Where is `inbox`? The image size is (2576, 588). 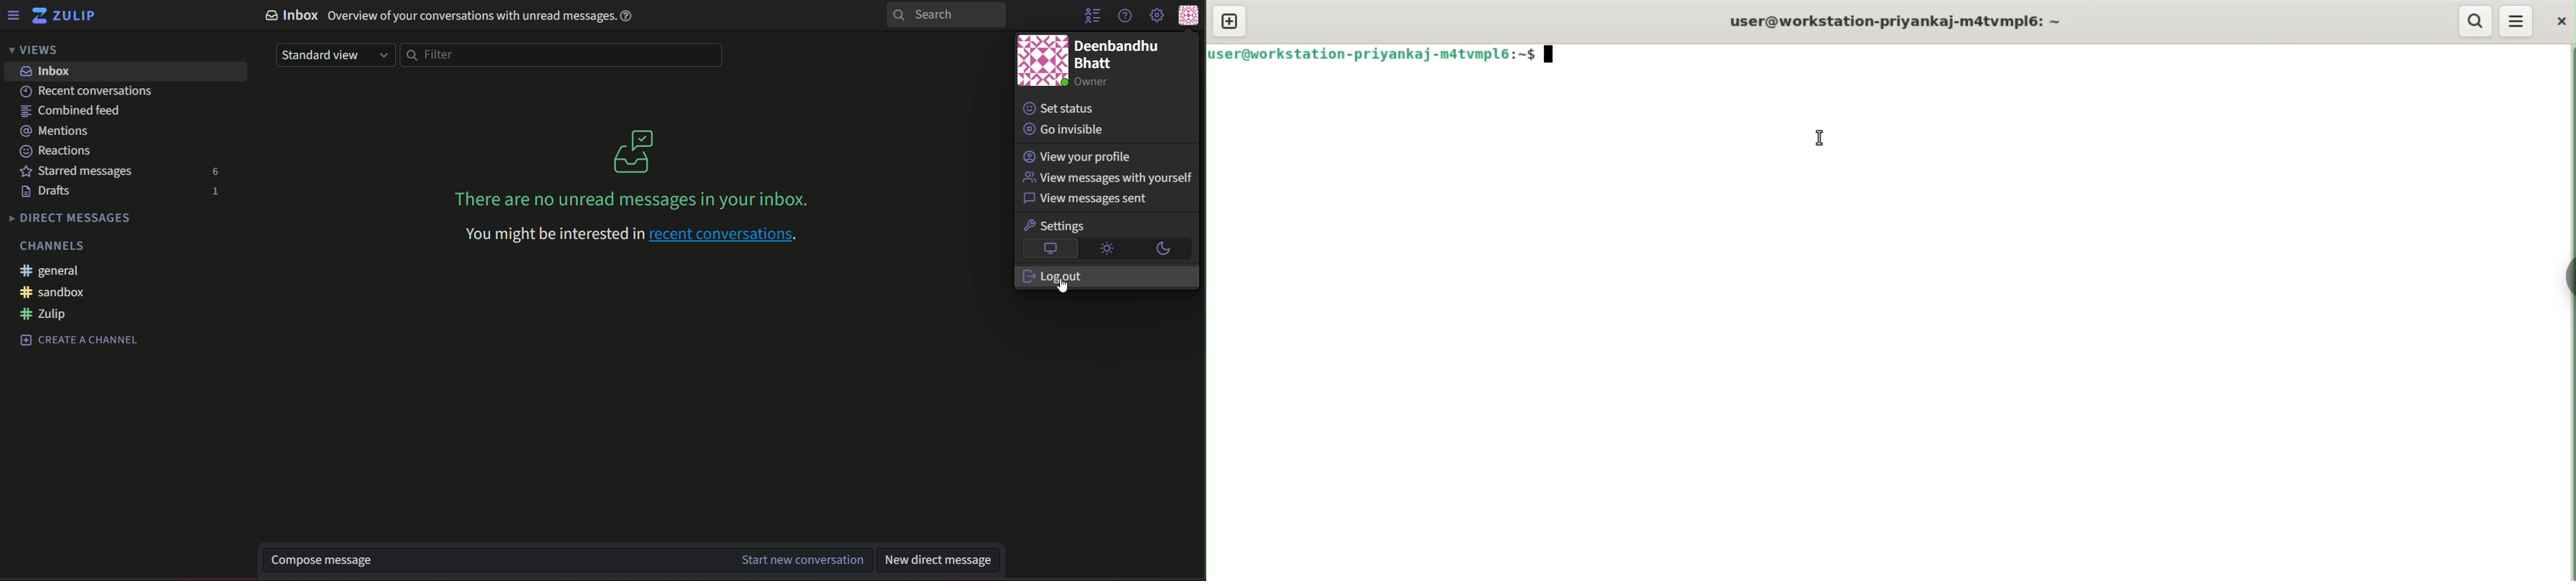 inbox is located at coordinates (48, 71).